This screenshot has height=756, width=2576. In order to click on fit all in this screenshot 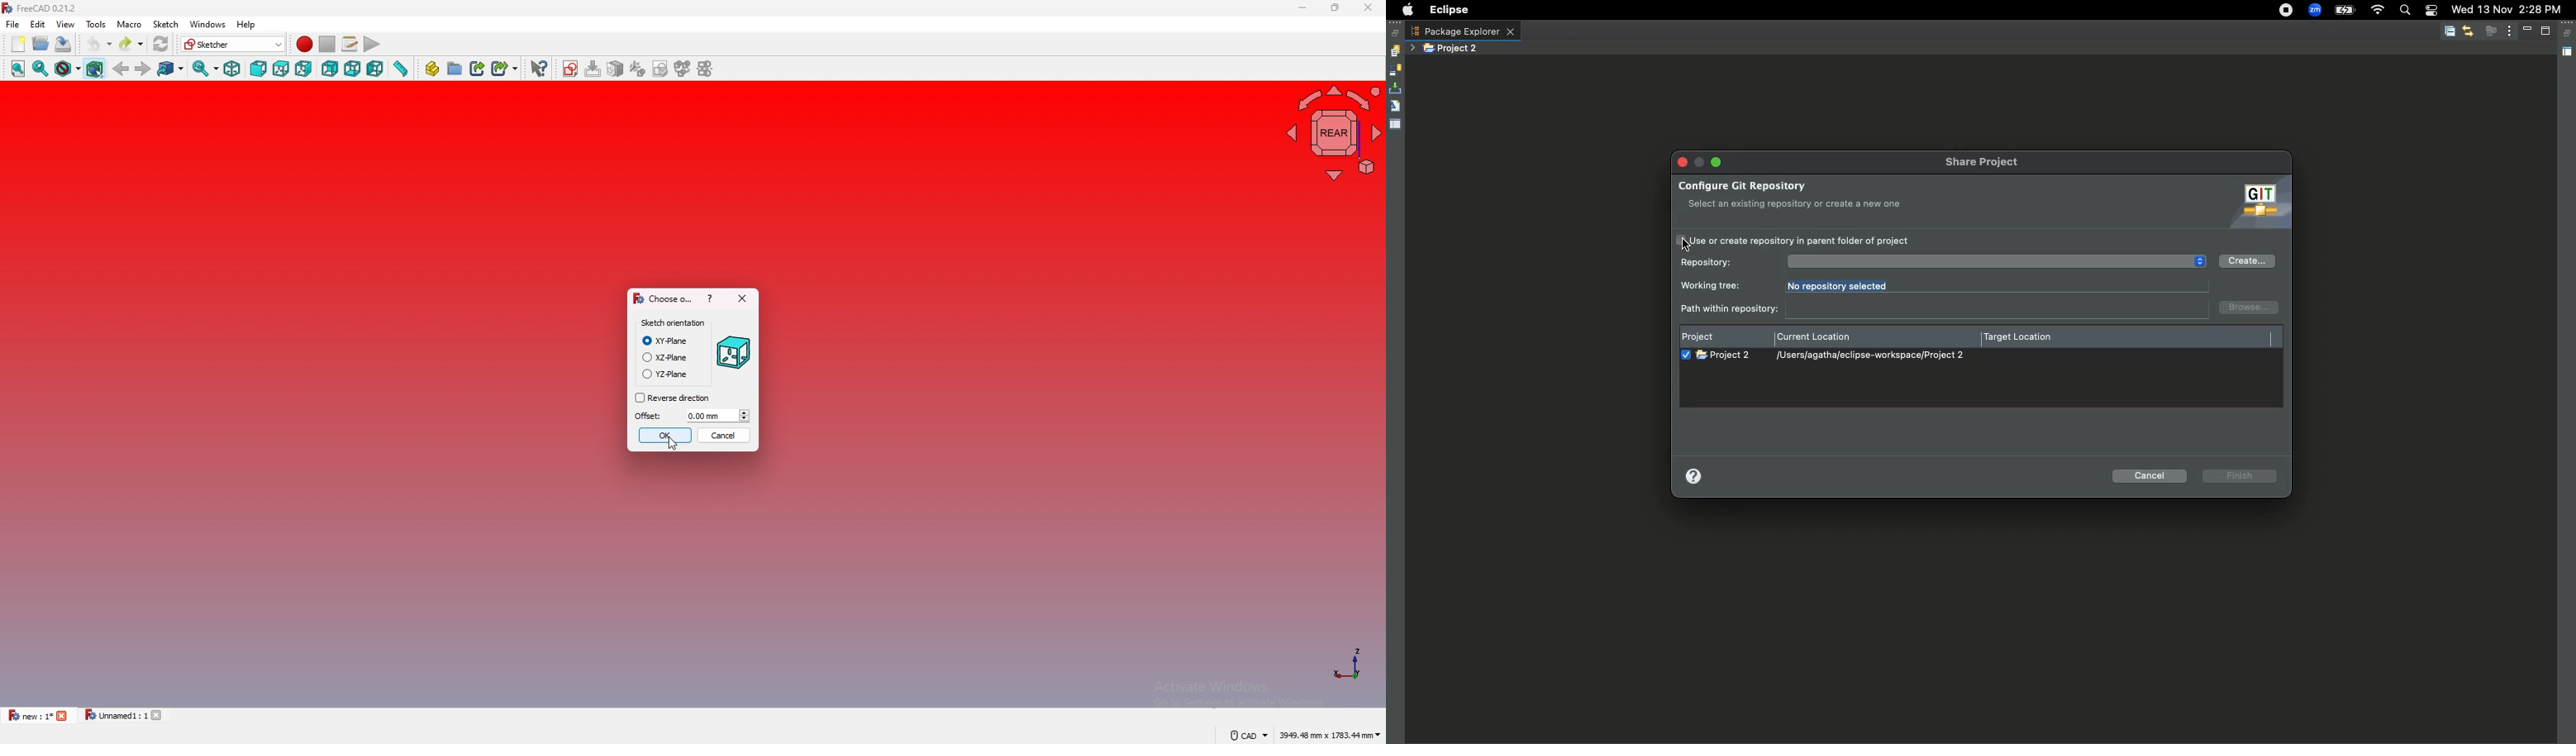, I will do `click(17, 69)`.